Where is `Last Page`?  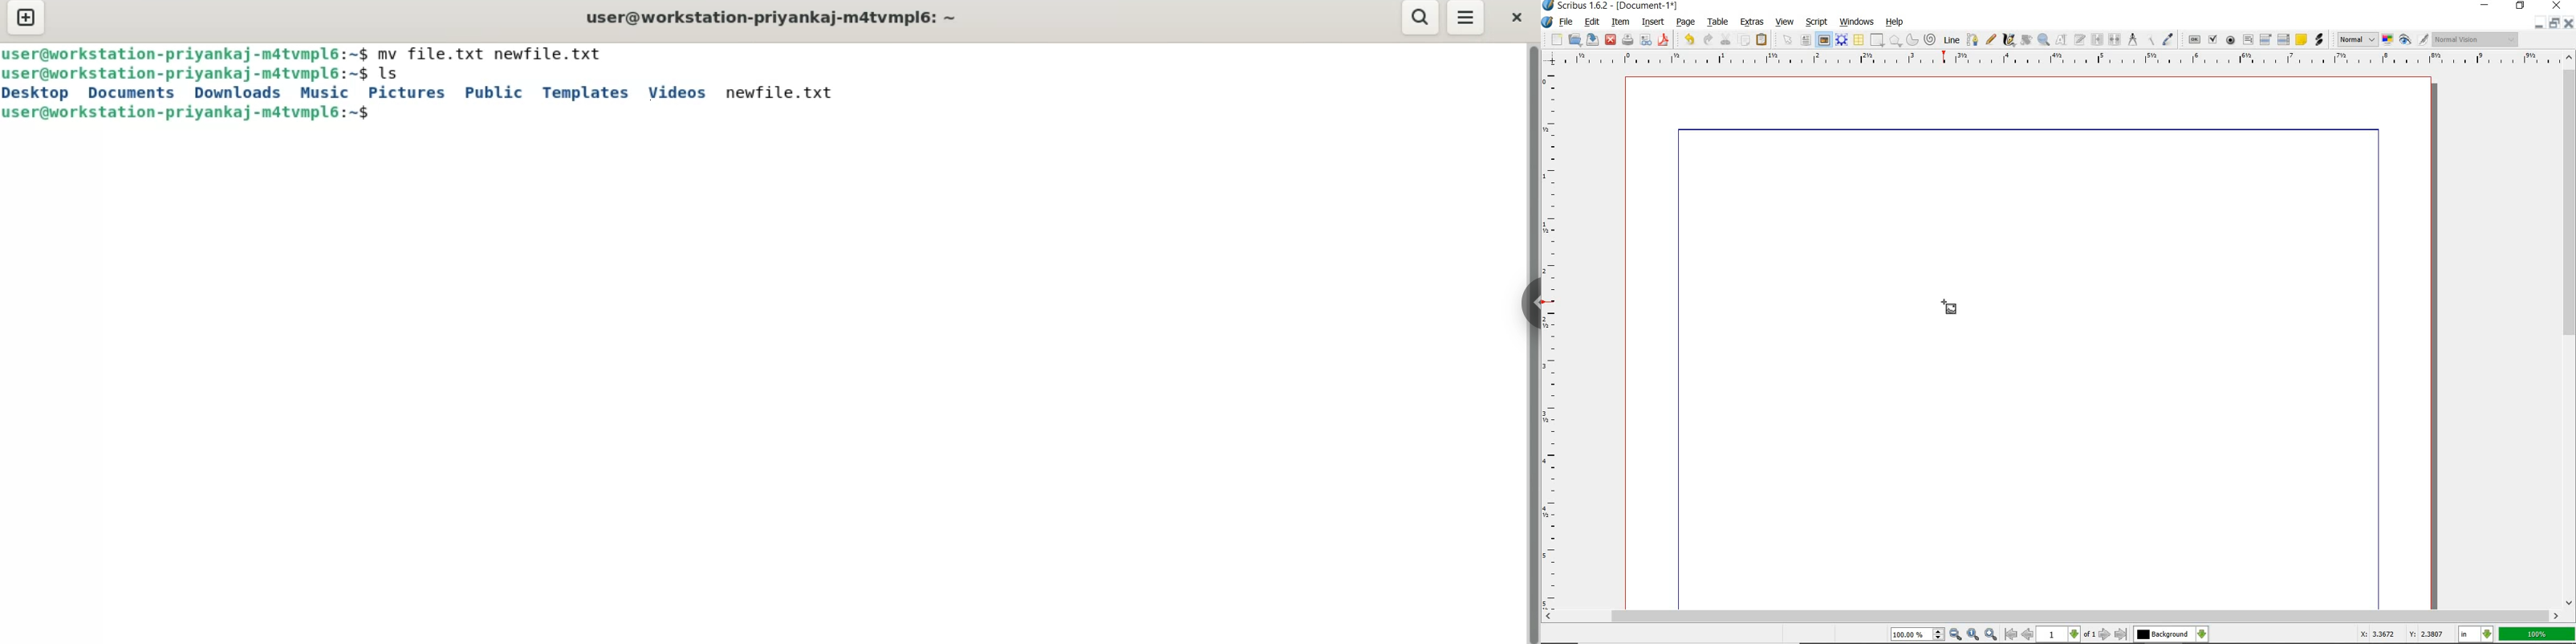 Last Page is located at coordinates (2122, 635).